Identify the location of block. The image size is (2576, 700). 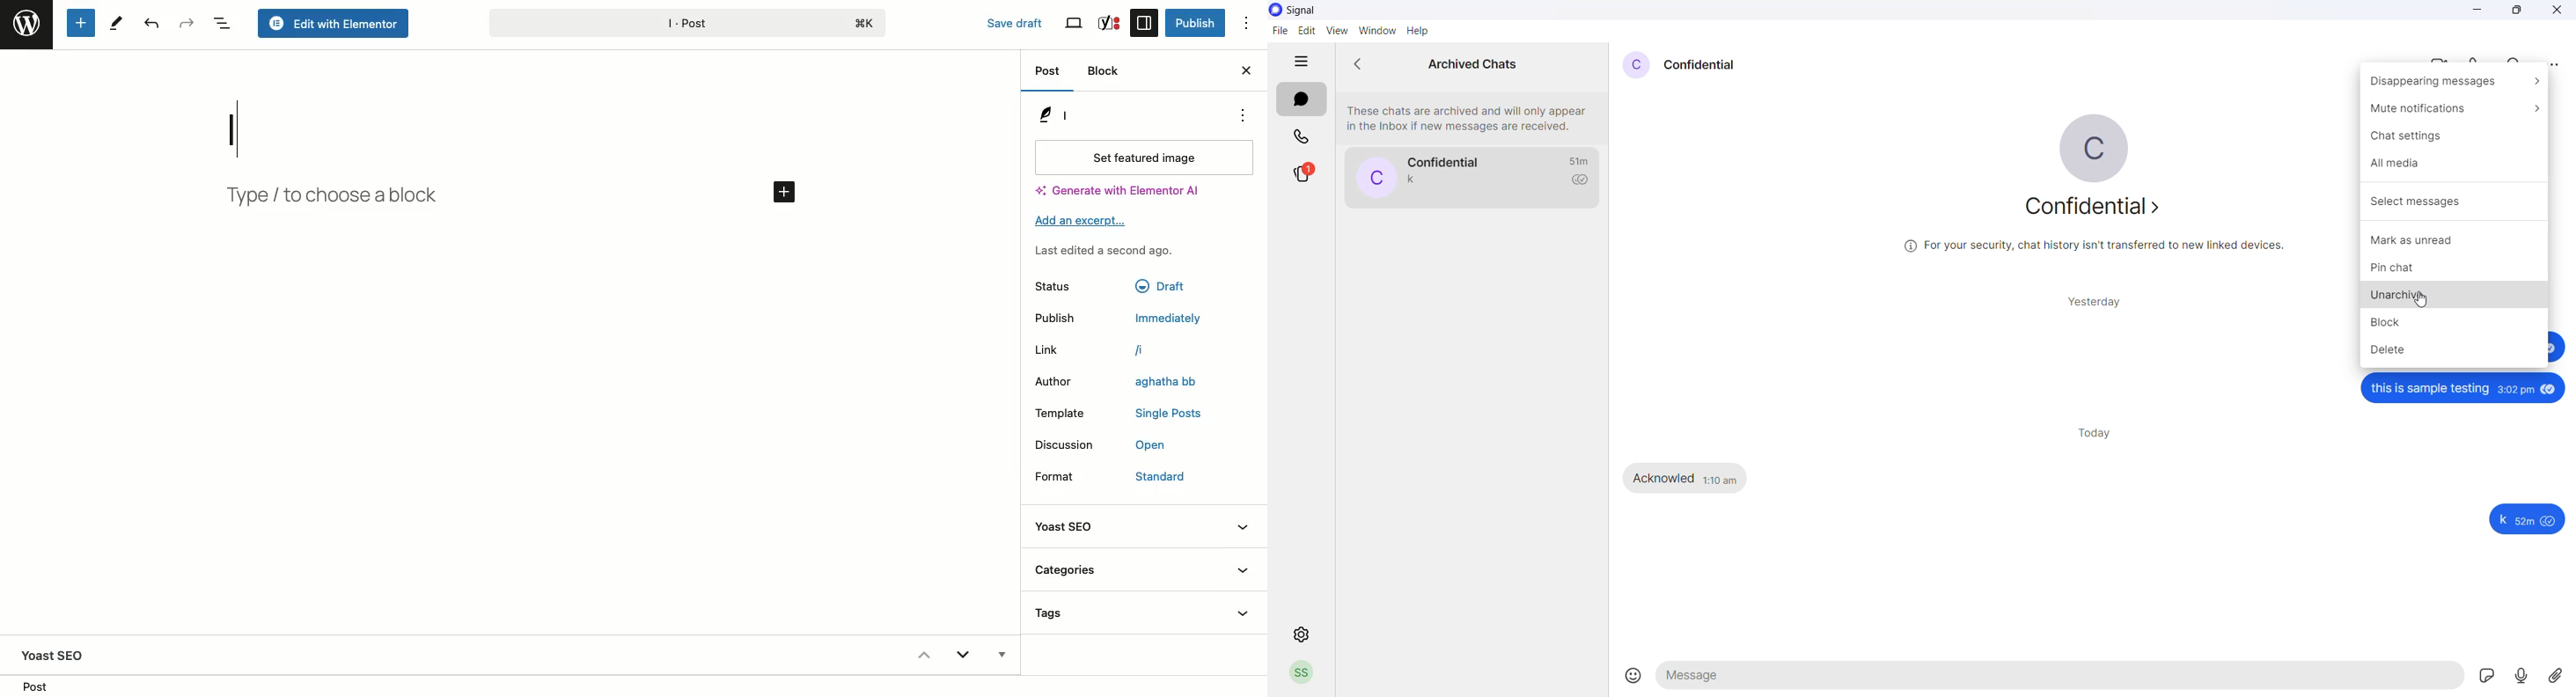
(2457, 321).